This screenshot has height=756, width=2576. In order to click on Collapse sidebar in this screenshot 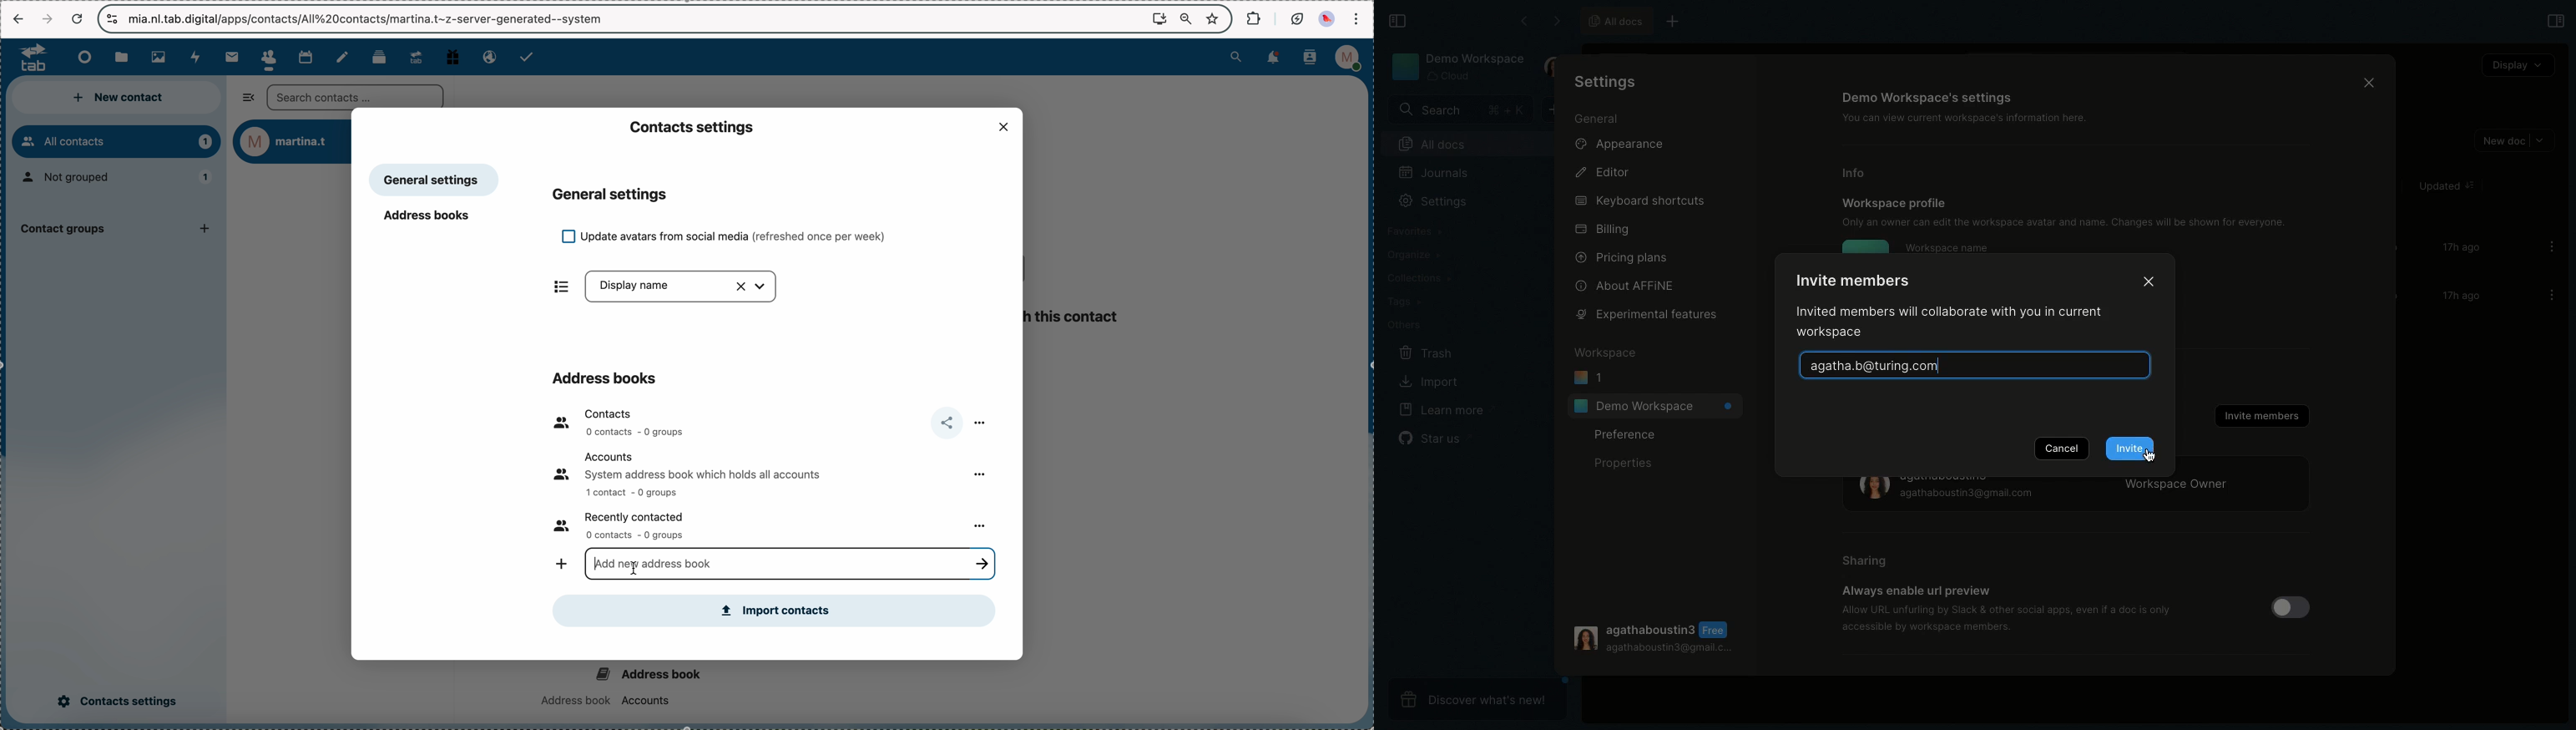, I will do `click(1397, 20)`.